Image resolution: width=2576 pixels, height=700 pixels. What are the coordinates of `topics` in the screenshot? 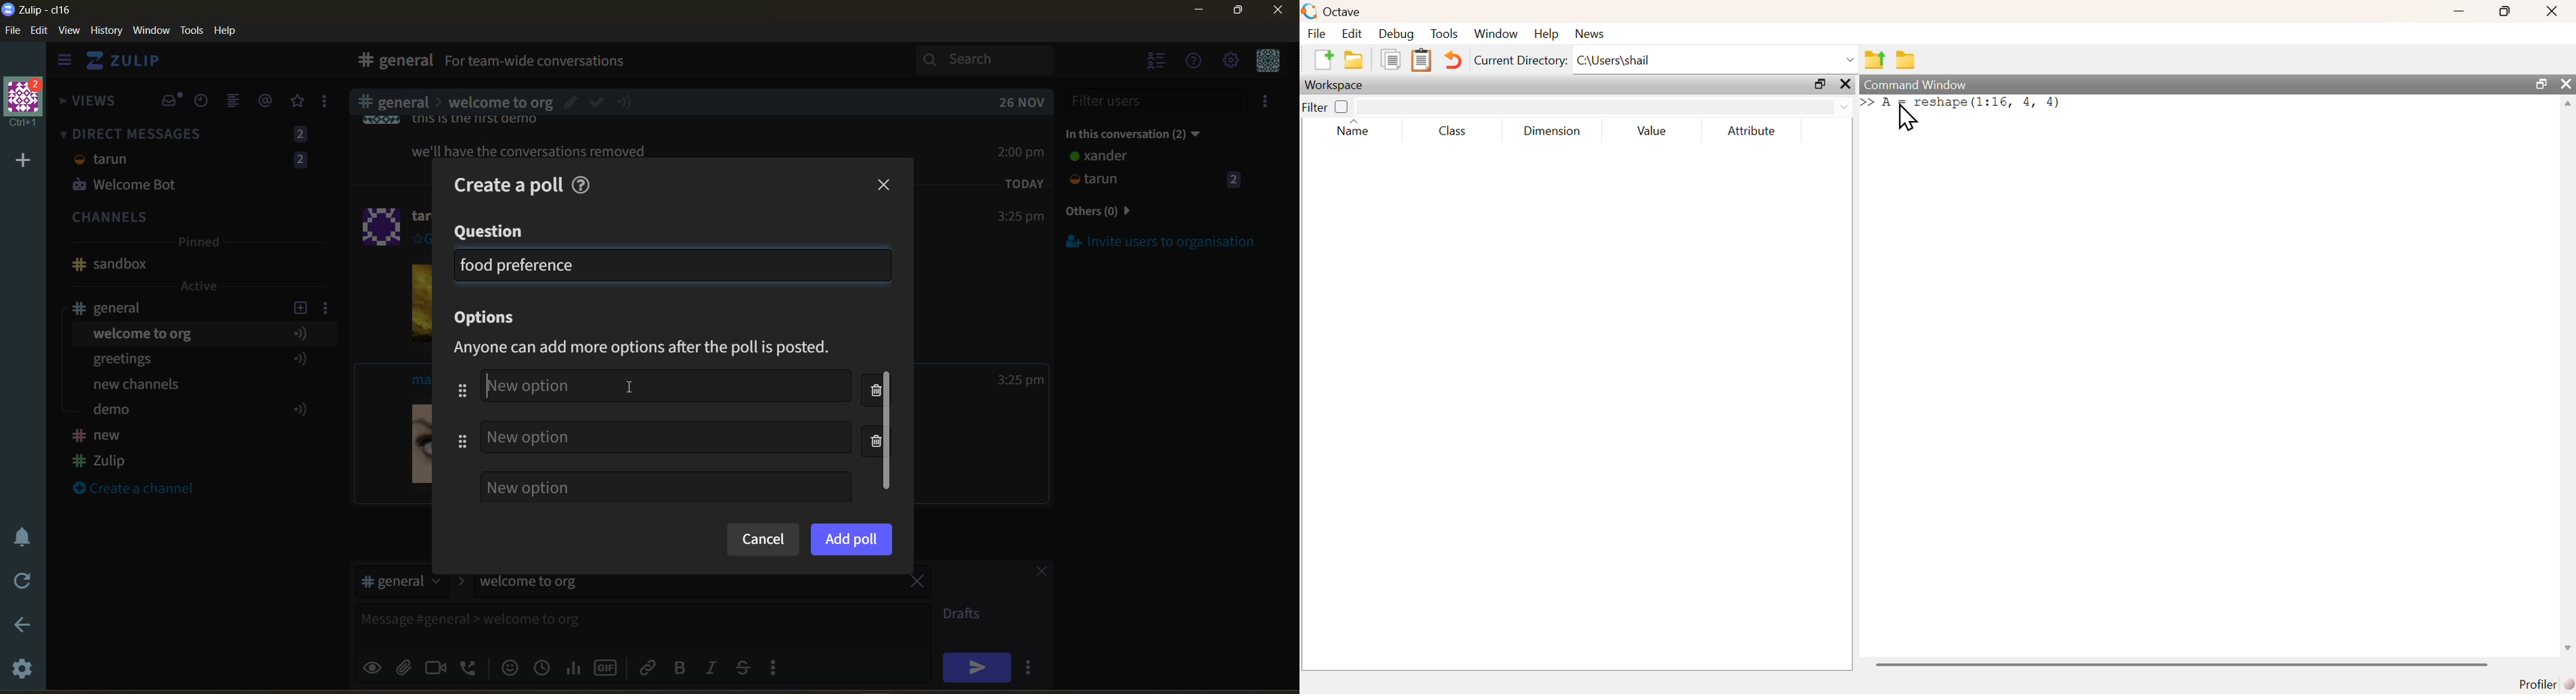 It's located at (196, 374).